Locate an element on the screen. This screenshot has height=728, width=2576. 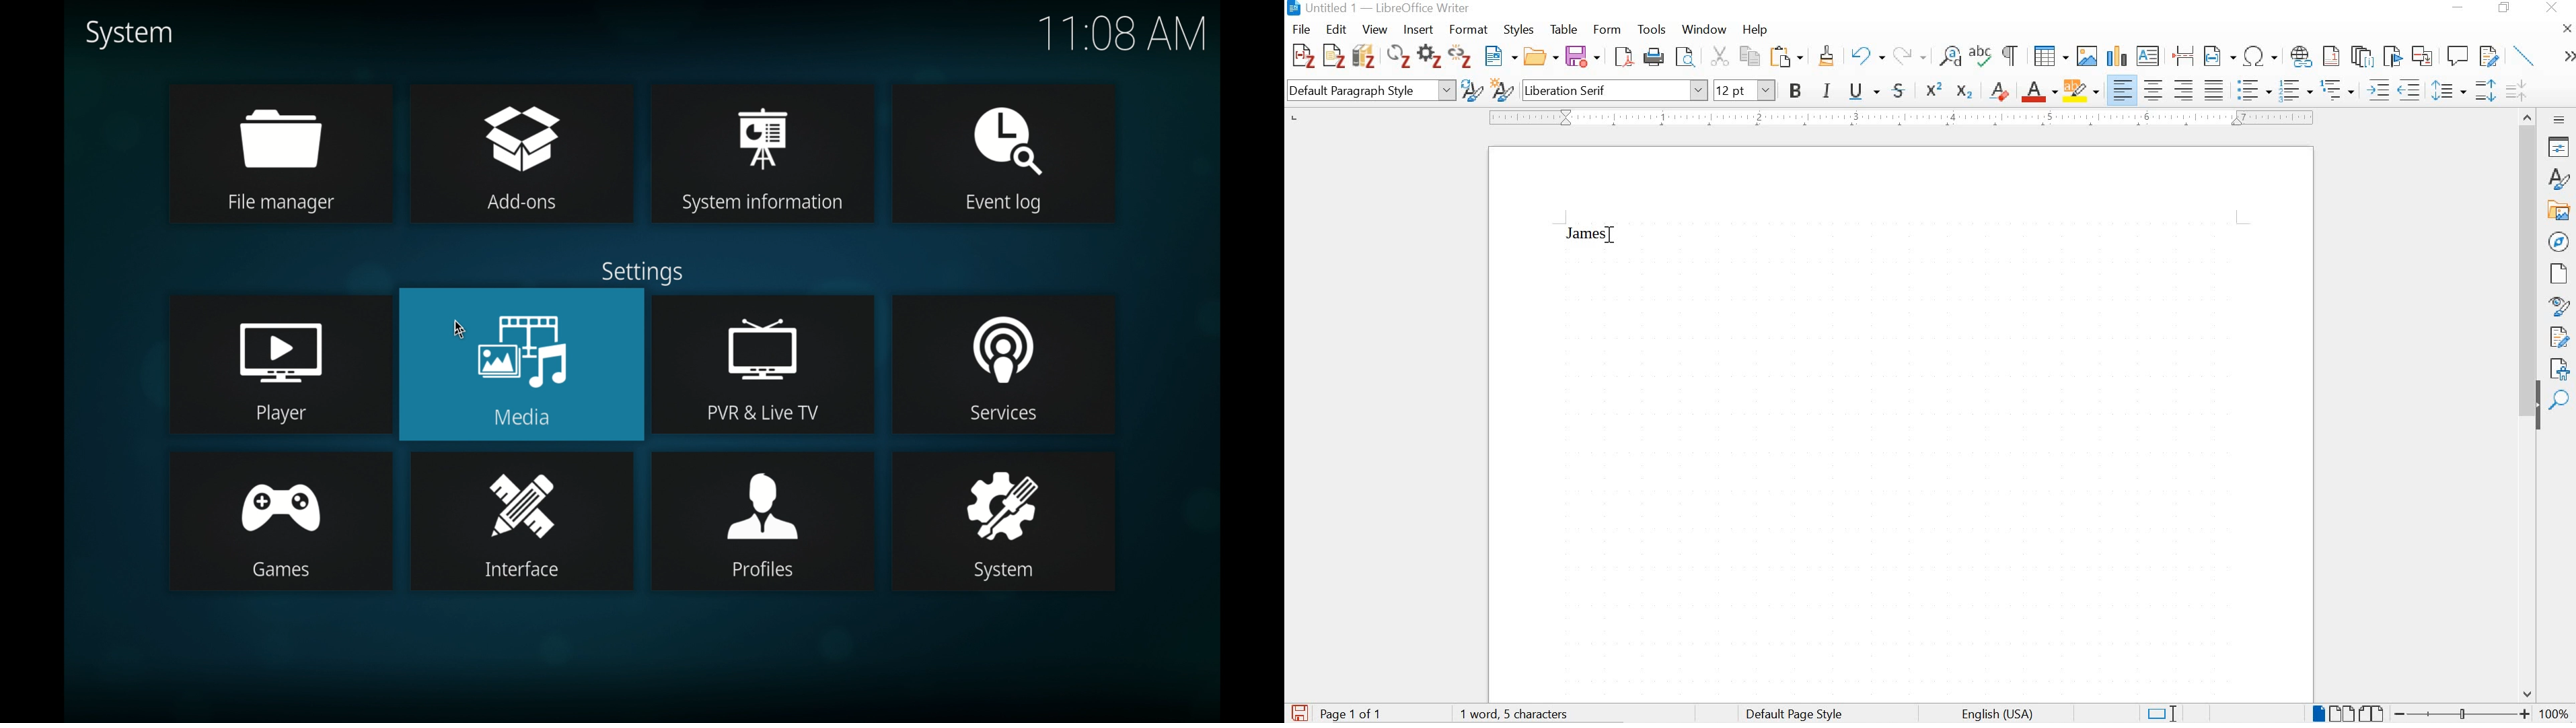
standard selection is located at coordinates (2161, 712).